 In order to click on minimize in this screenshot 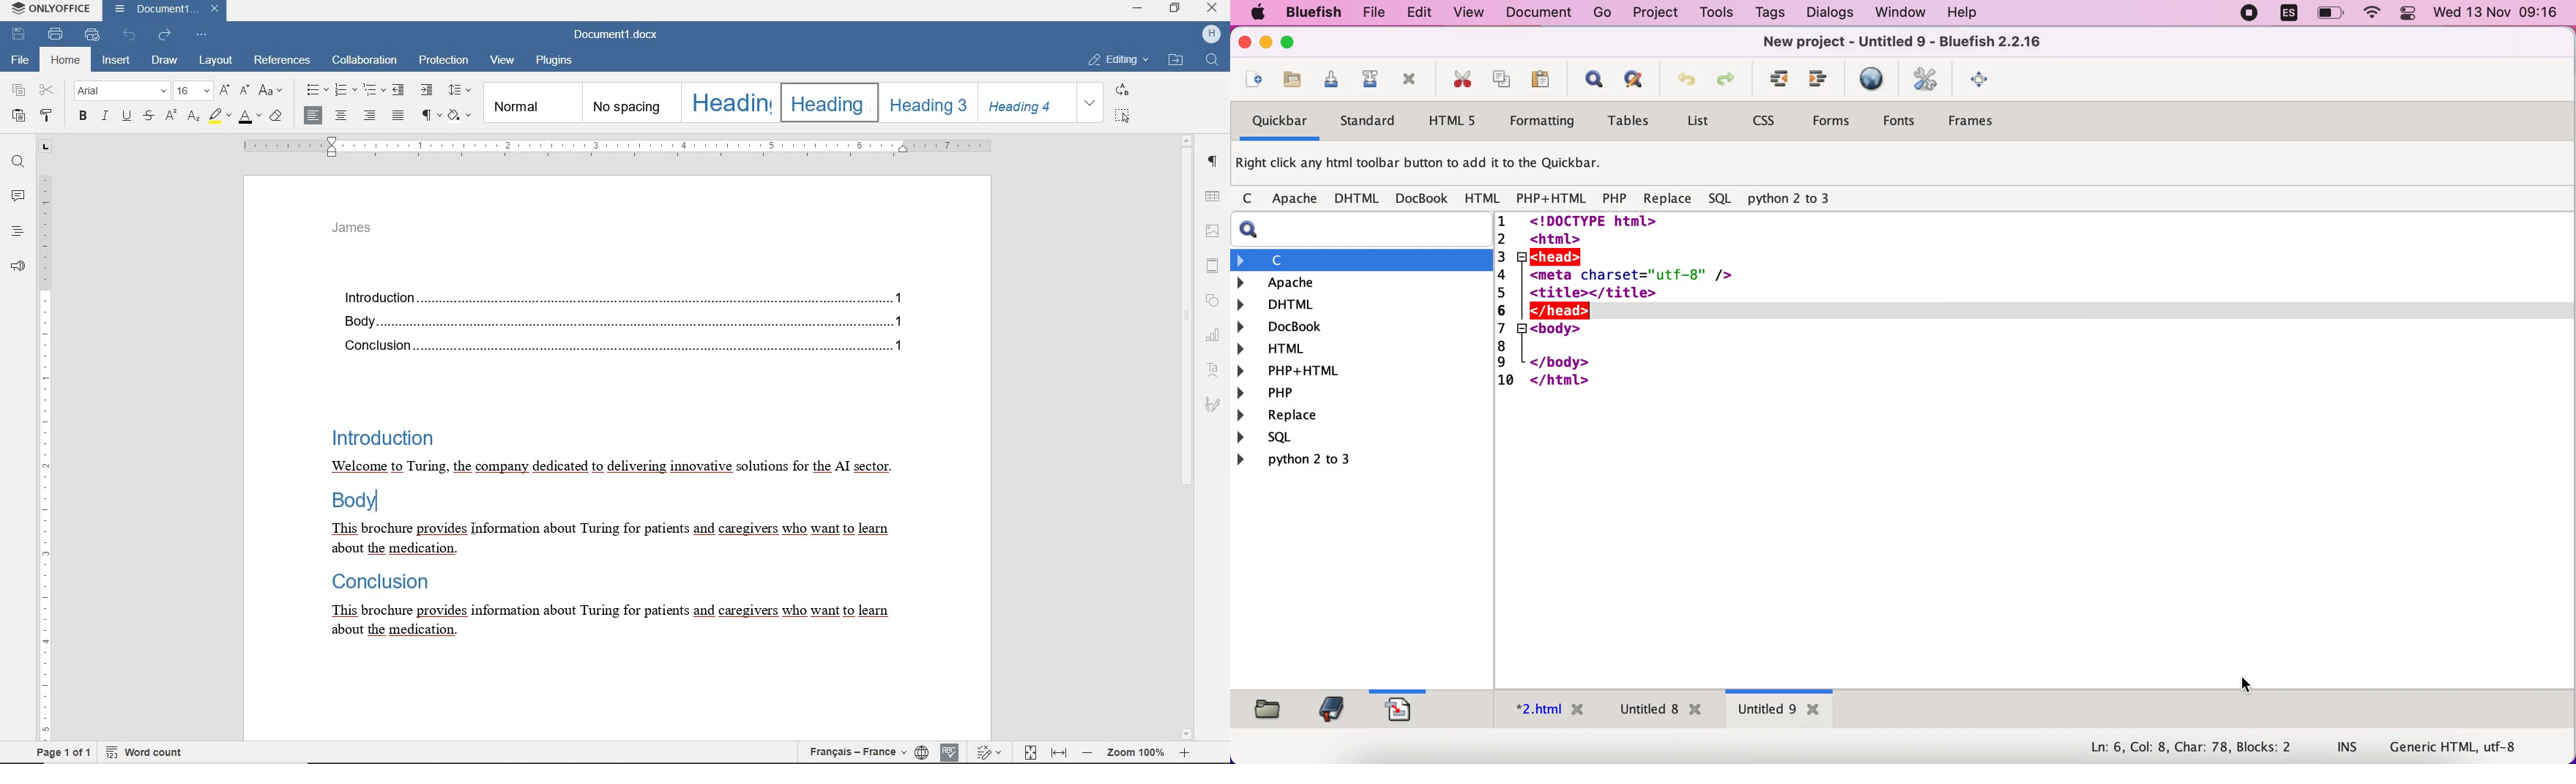, I will do `click(1266, 45)`.